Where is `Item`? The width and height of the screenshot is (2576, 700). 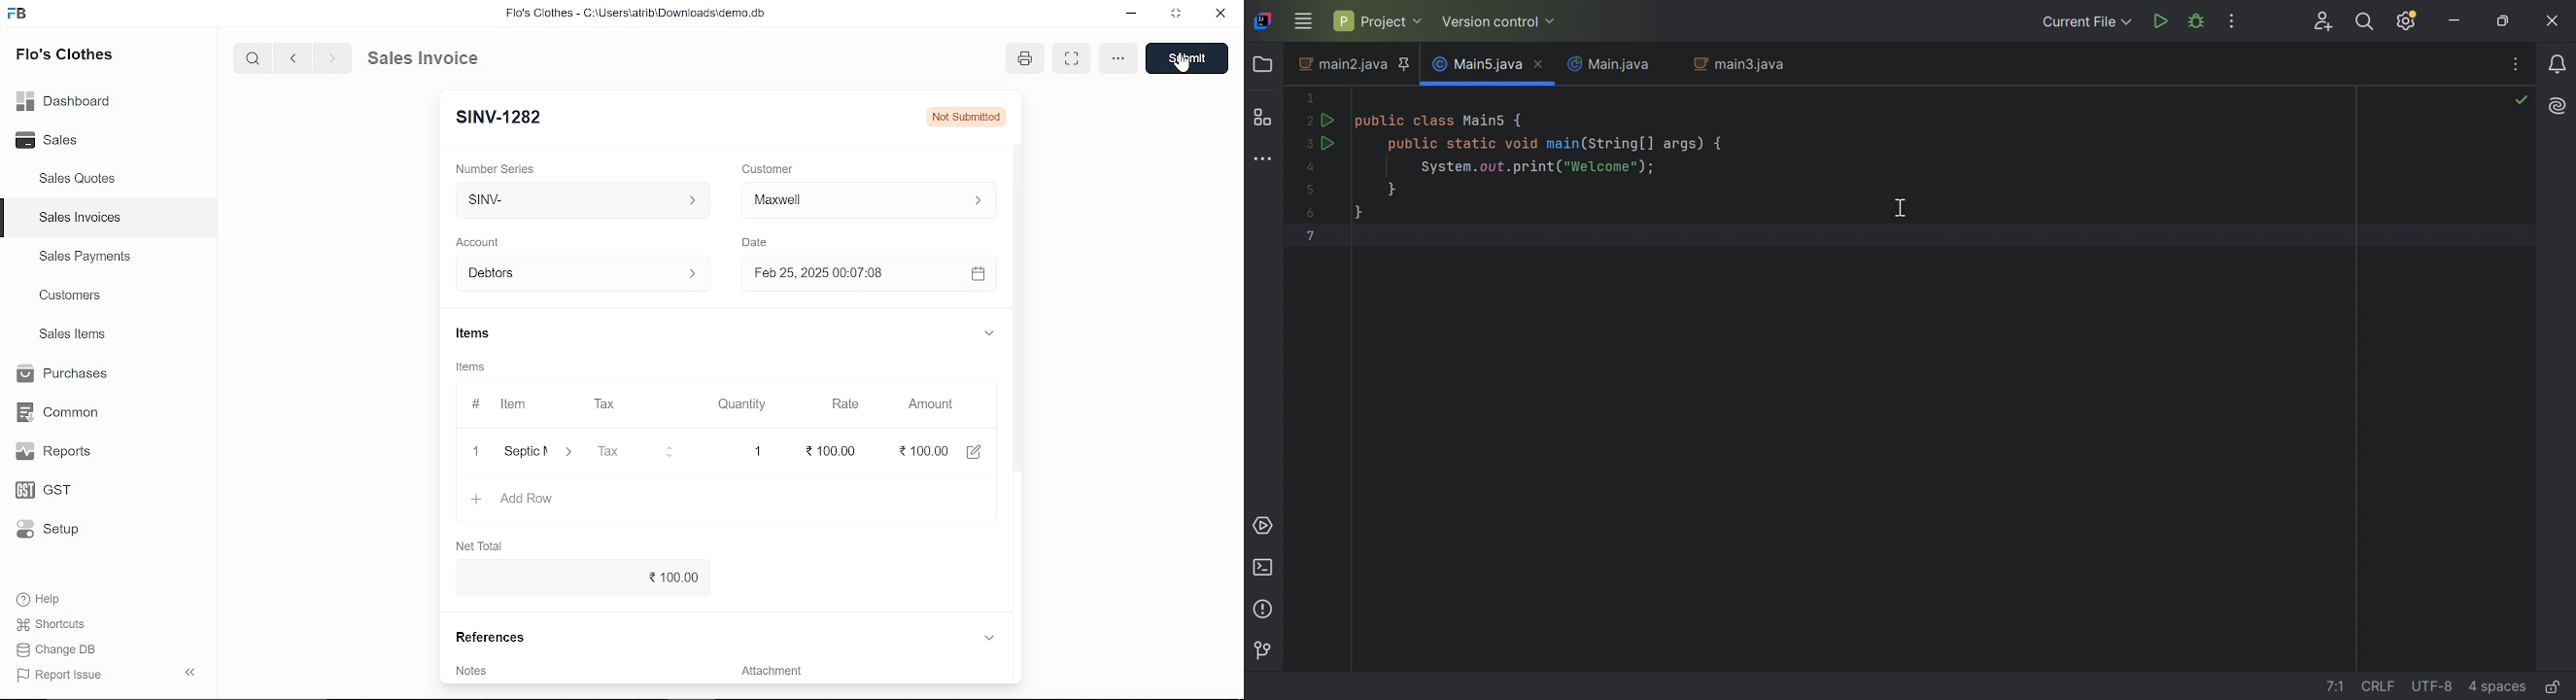
Item is located at coordinates (534, 452).